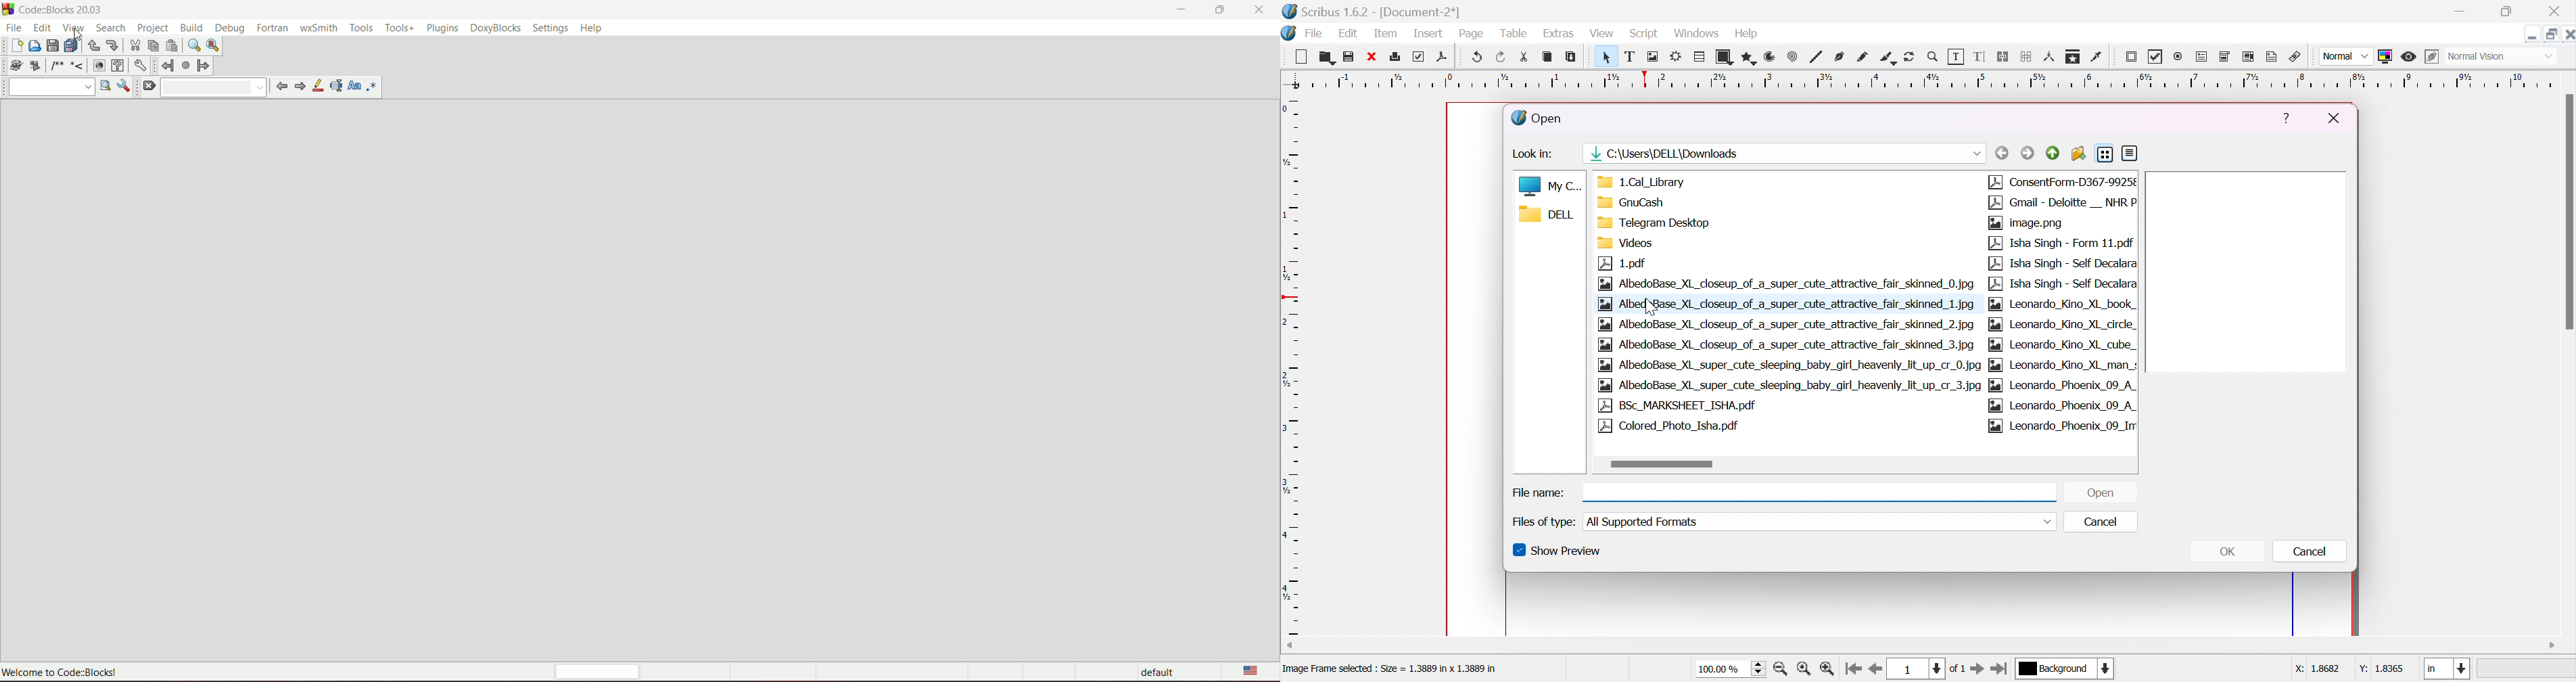 This screenshot has width=2576, height=700. I want to click on polygon, so click(1748, 57).